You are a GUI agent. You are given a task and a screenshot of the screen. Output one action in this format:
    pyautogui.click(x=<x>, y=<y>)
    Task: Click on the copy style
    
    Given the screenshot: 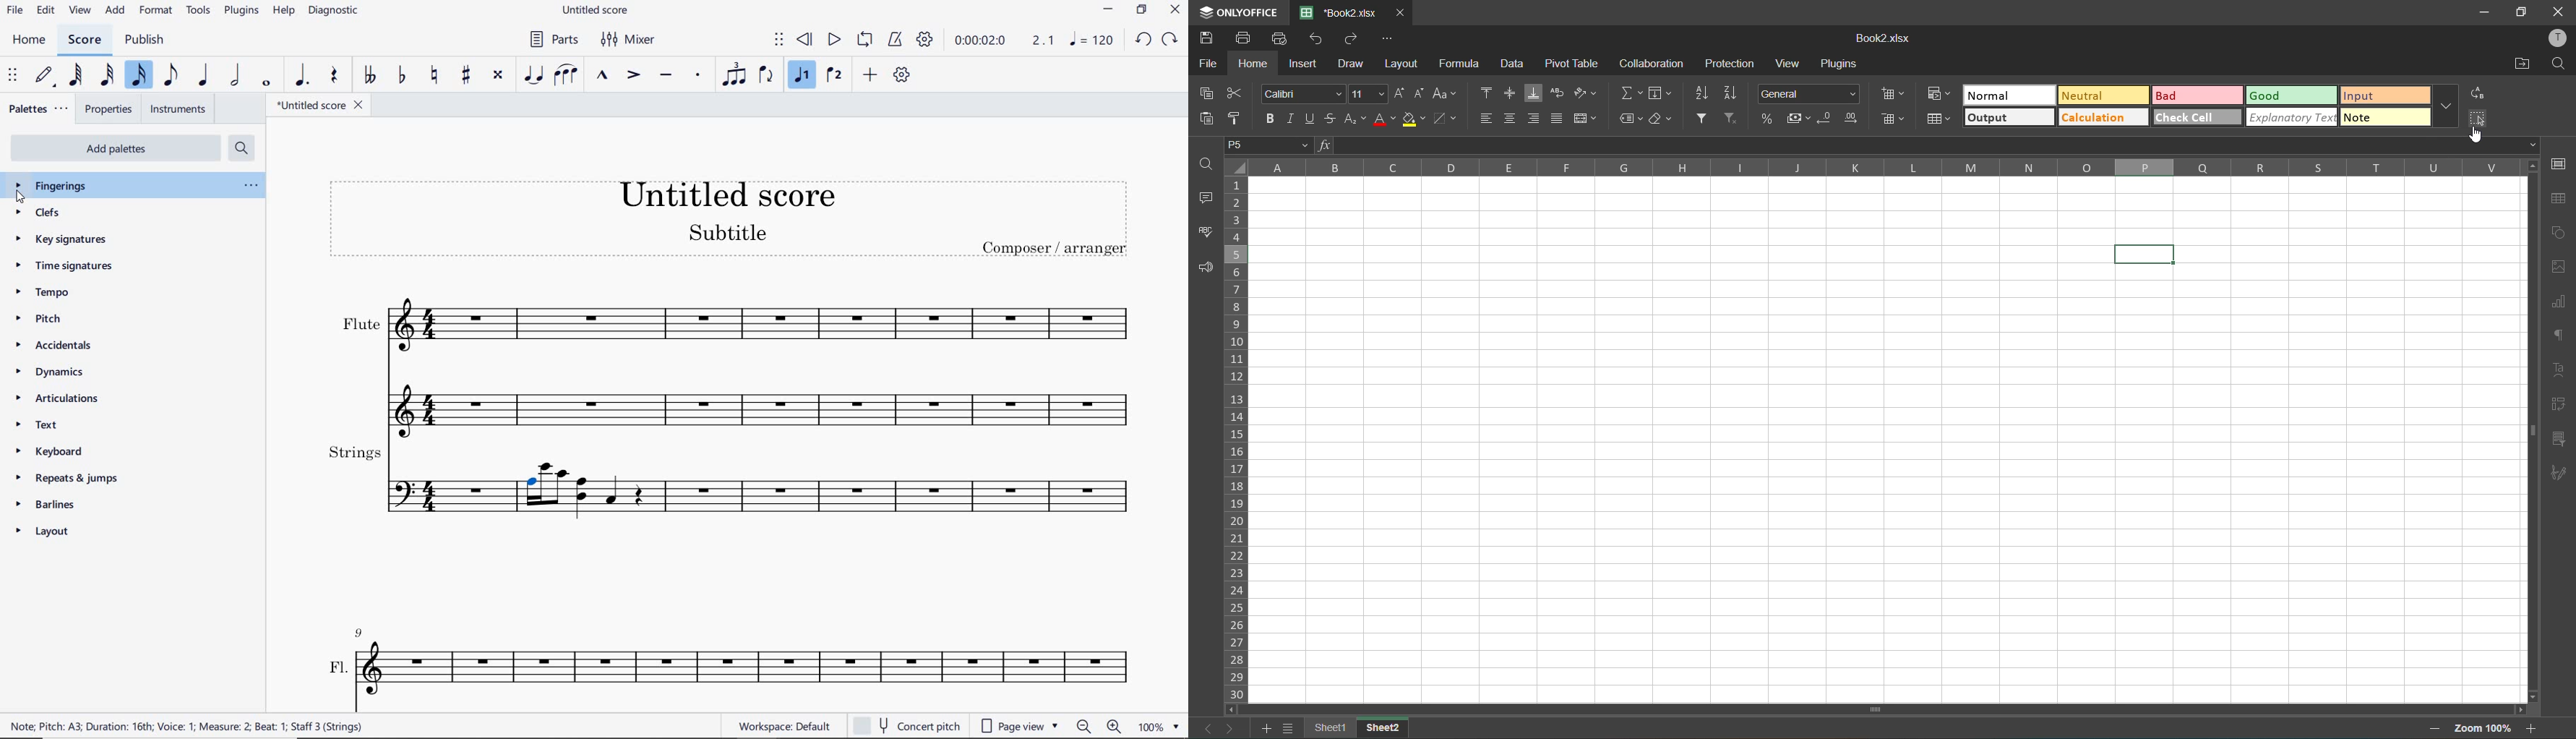 What is the action you would take?
    pyautogui.click(x=1239, y=119)
    